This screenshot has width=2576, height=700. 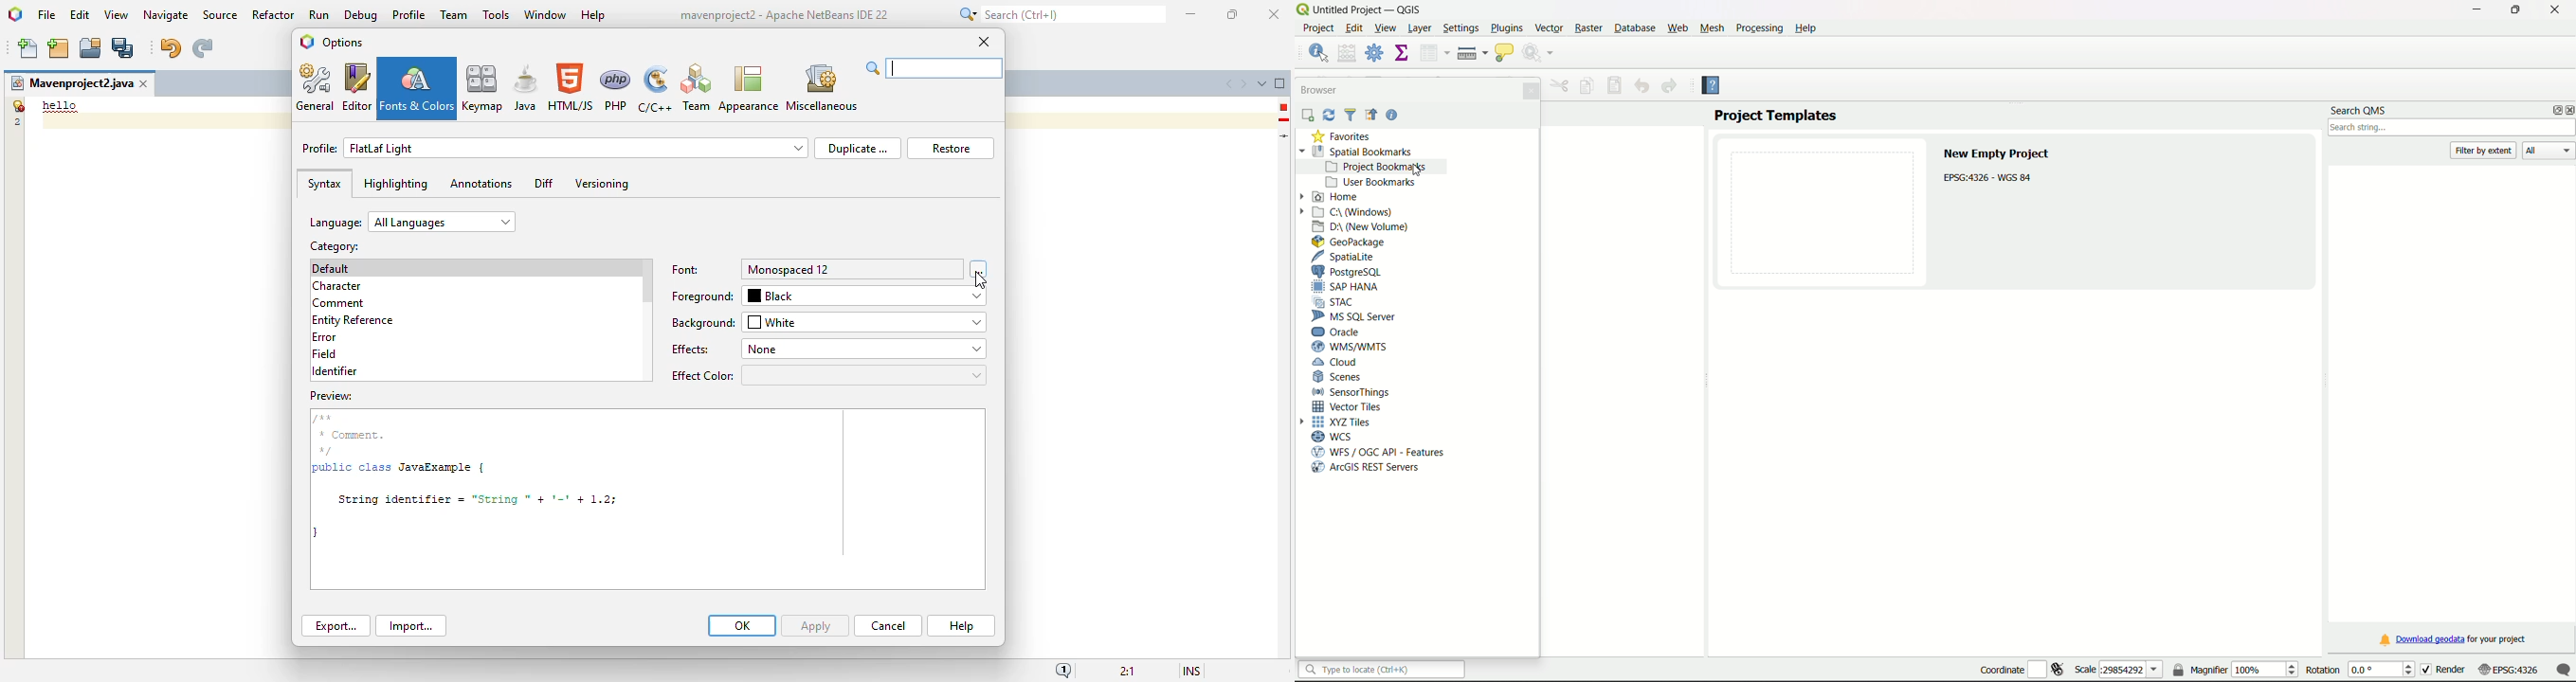 I want to click on search box, so click(x=2453, y=128).